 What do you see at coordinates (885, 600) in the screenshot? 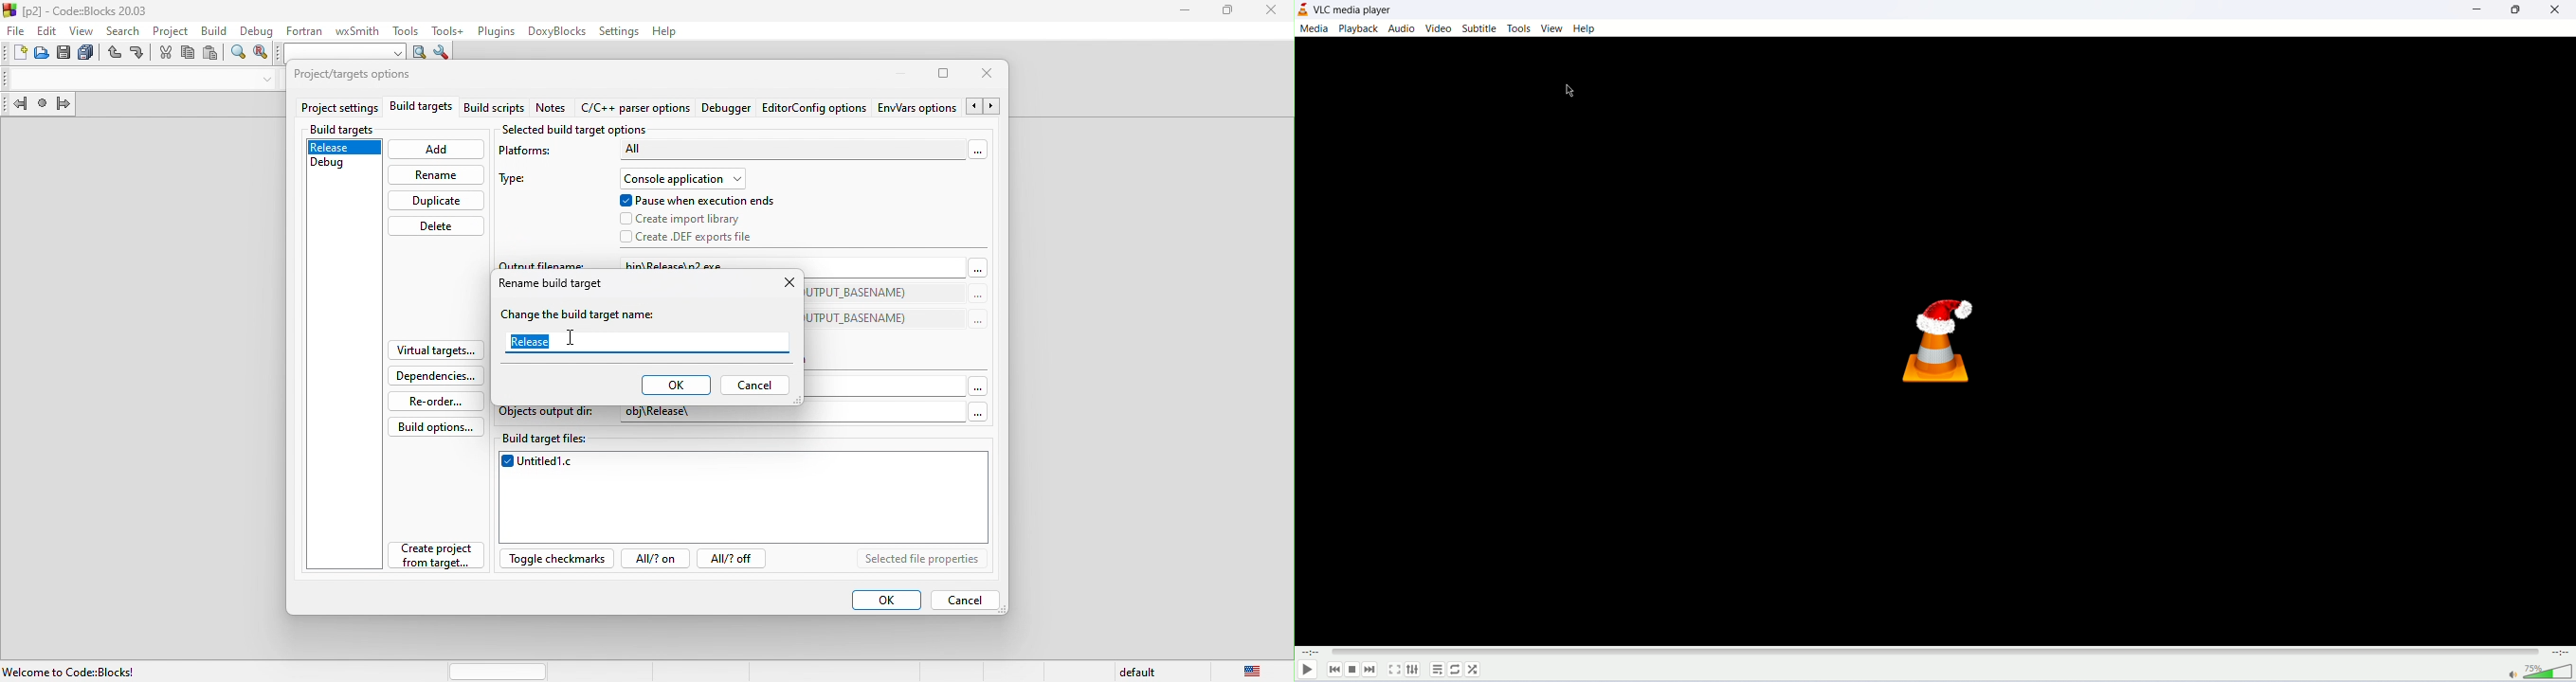
I see `ok` at bounding box center [885, 600].